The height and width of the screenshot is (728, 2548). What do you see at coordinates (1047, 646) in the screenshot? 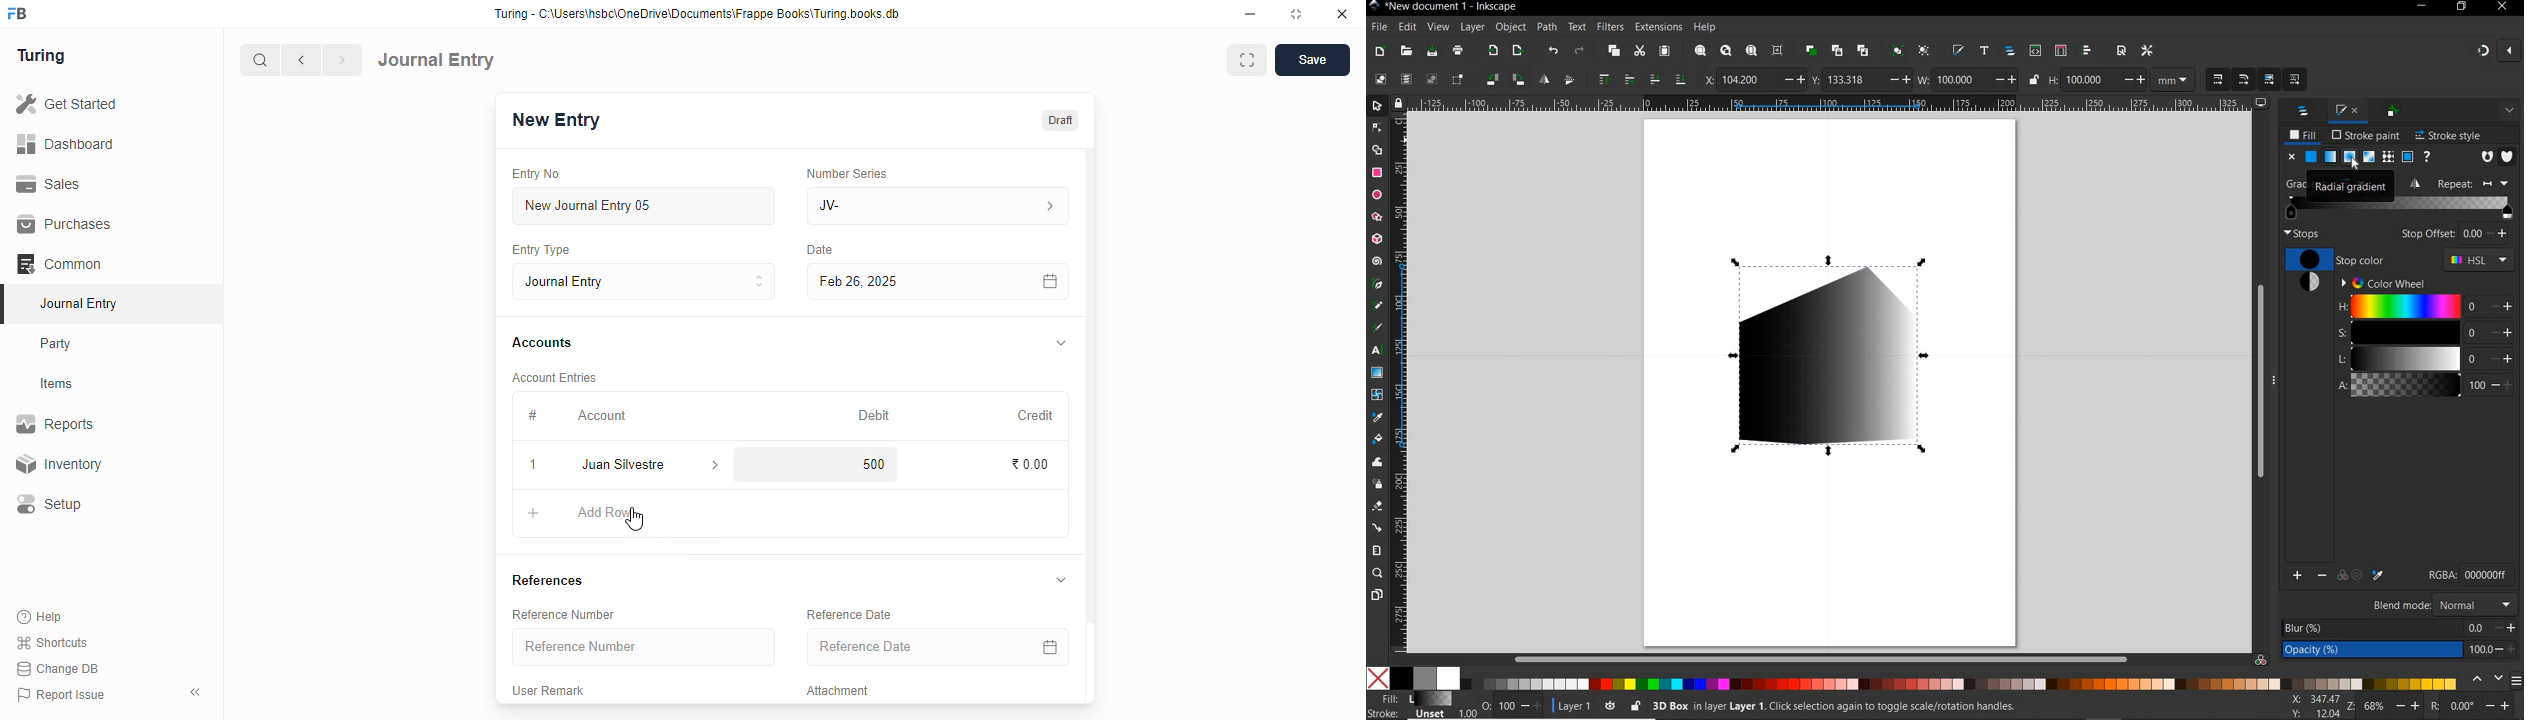
I see `calendar icon` at bounding box center [1047, 646].